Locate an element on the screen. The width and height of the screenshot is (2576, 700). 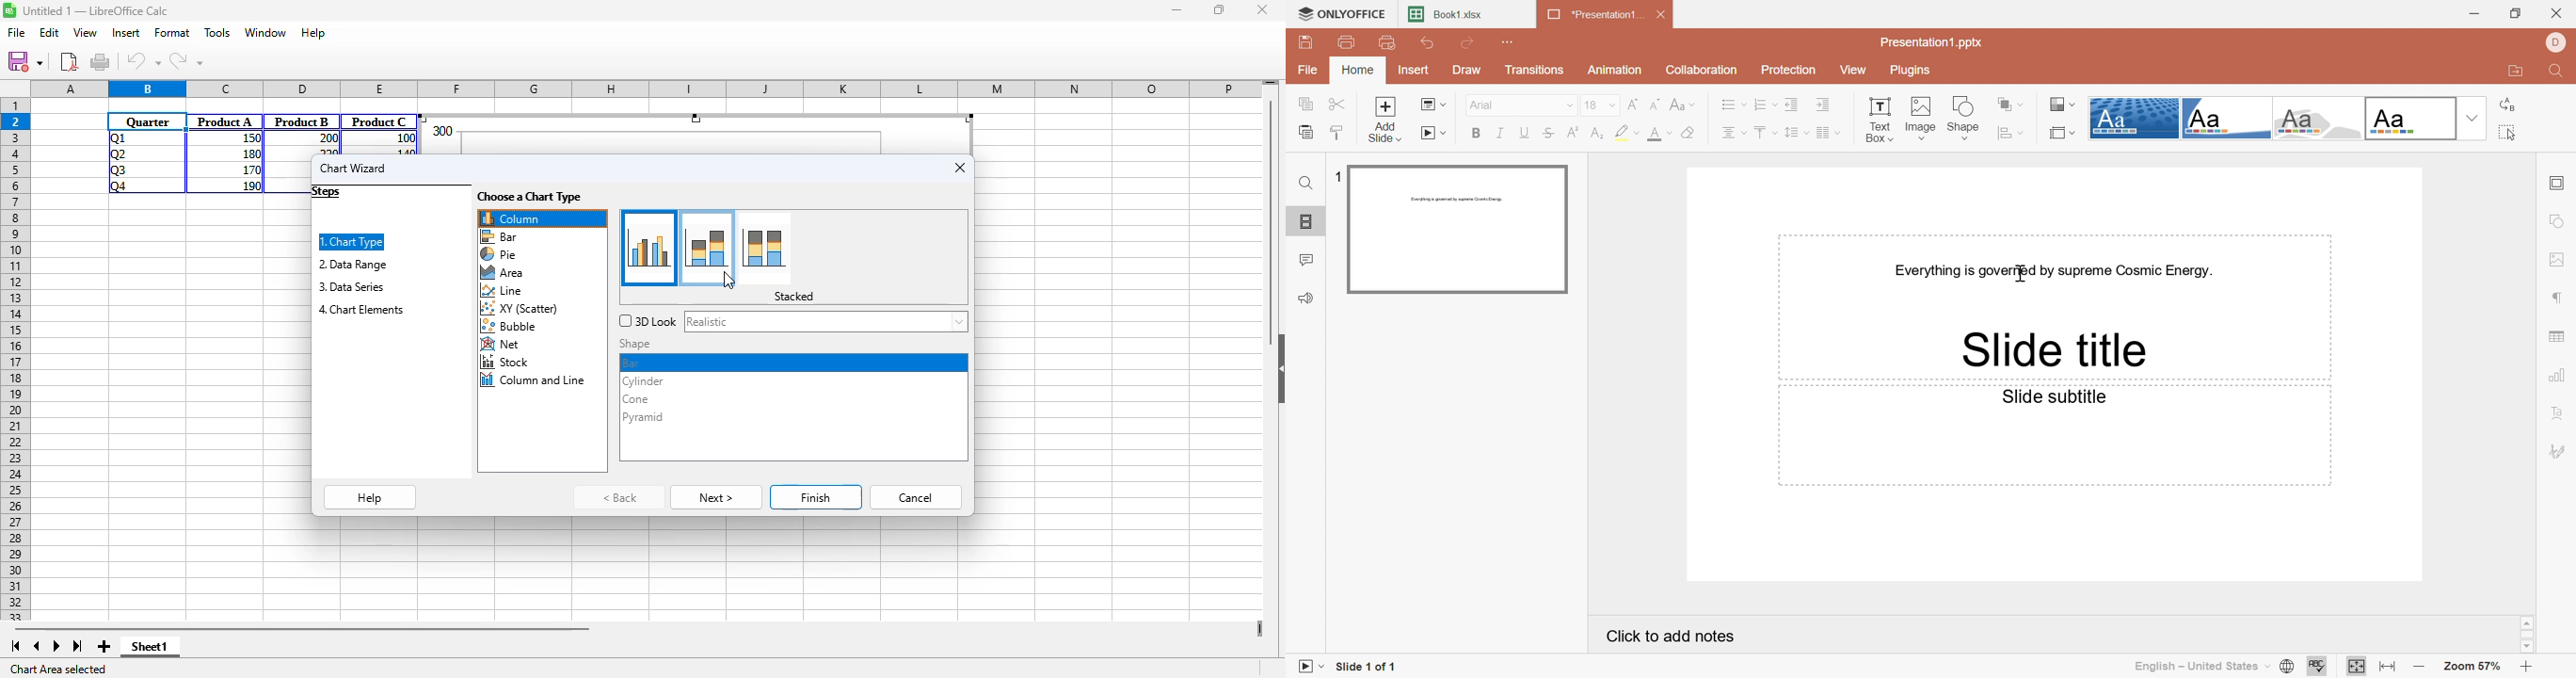
Change slide layout is located at coordinates (1434, 103).